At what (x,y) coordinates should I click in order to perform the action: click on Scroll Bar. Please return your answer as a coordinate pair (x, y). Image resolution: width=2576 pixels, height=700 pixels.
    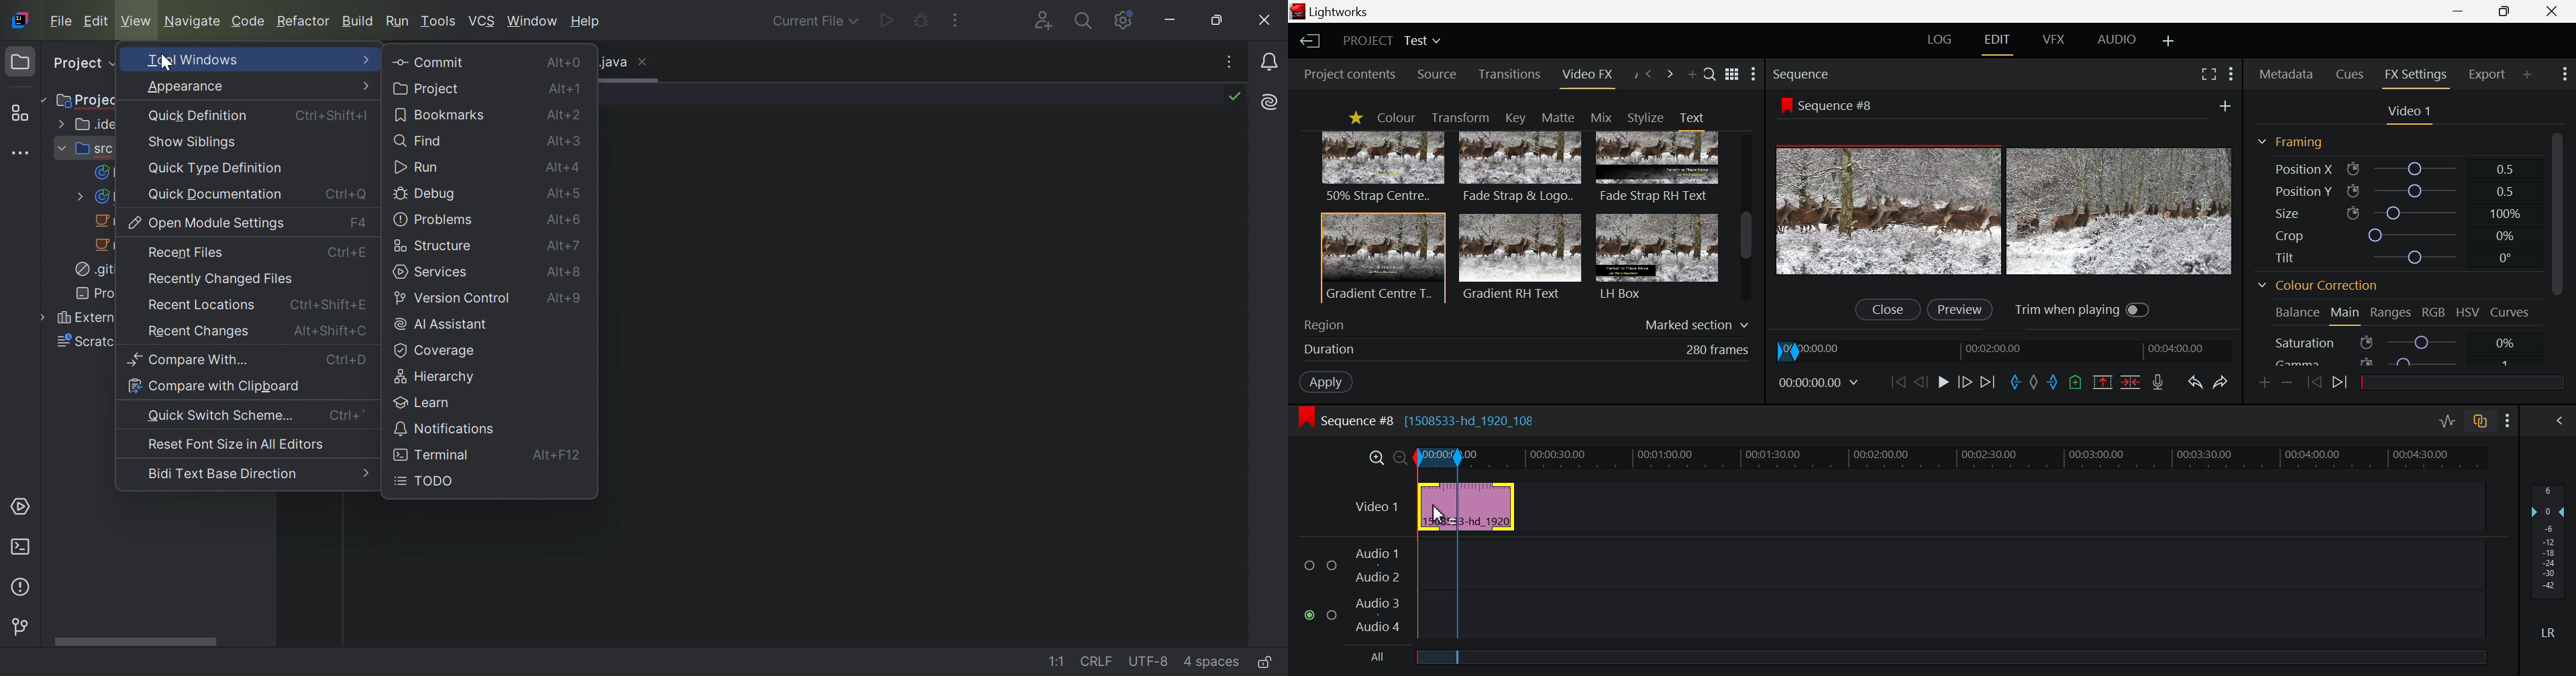
    Looking at the image, I should click on (2557, 245).